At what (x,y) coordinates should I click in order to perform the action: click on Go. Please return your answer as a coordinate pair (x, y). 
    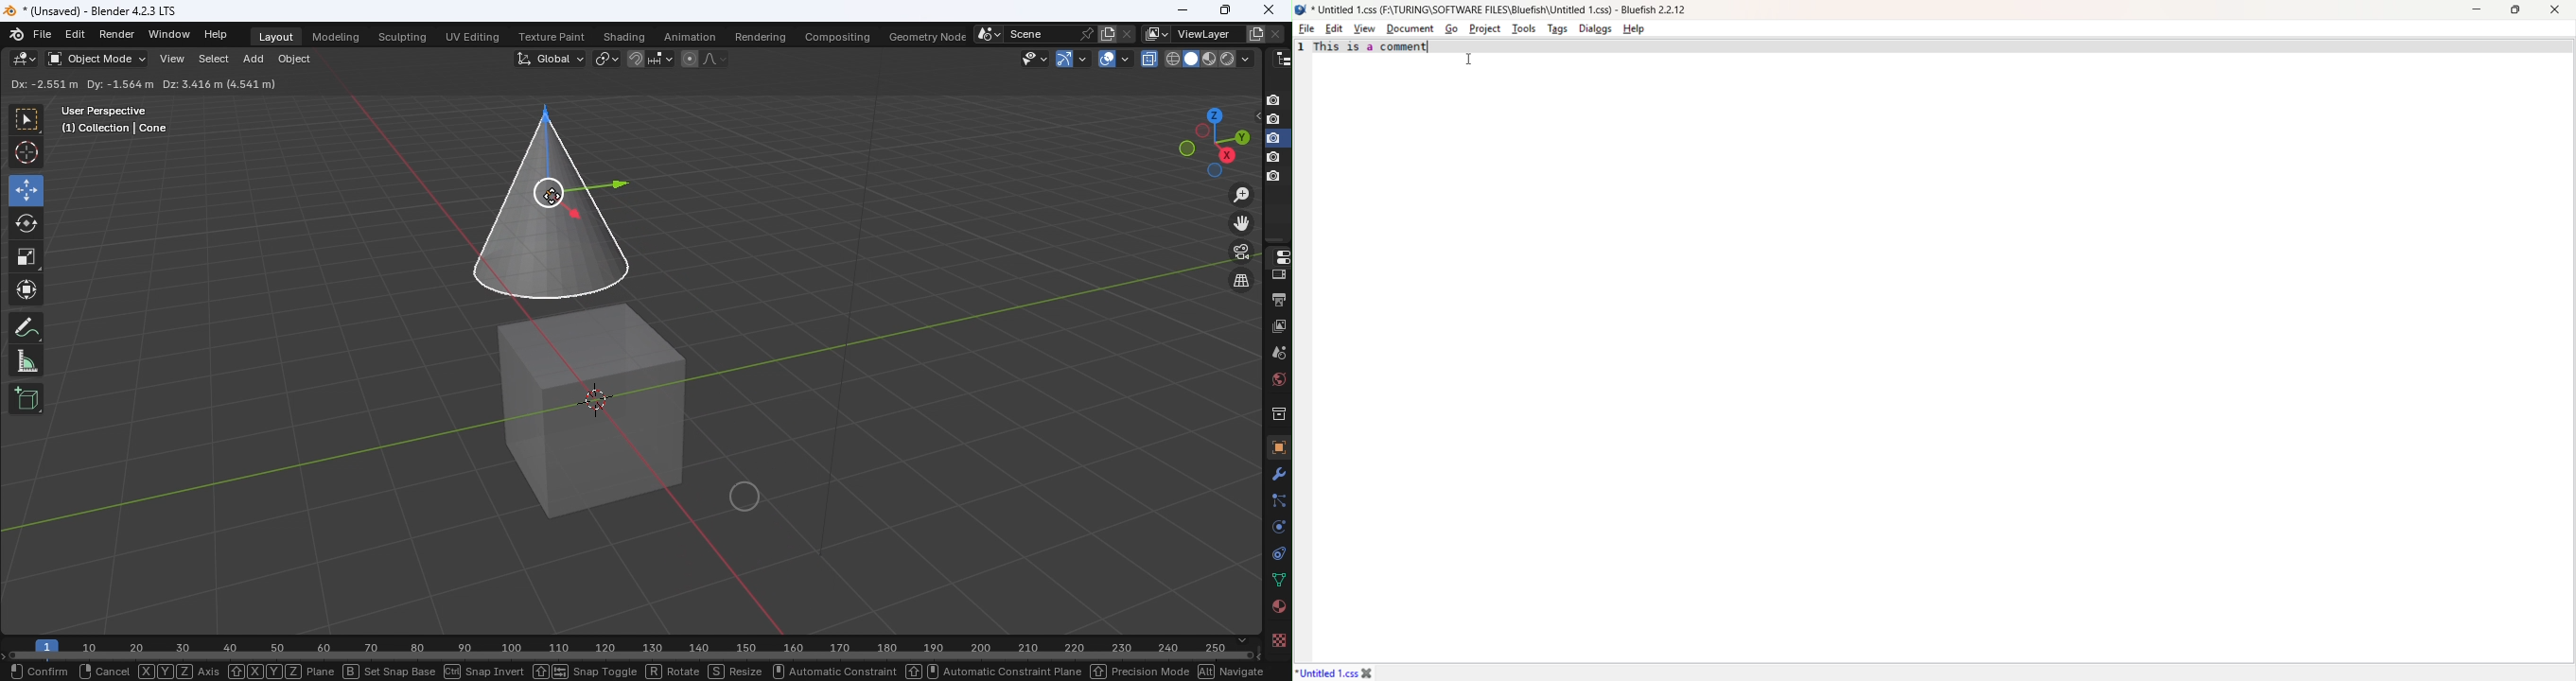
    Looking at the image, I should click on (1450, 27).